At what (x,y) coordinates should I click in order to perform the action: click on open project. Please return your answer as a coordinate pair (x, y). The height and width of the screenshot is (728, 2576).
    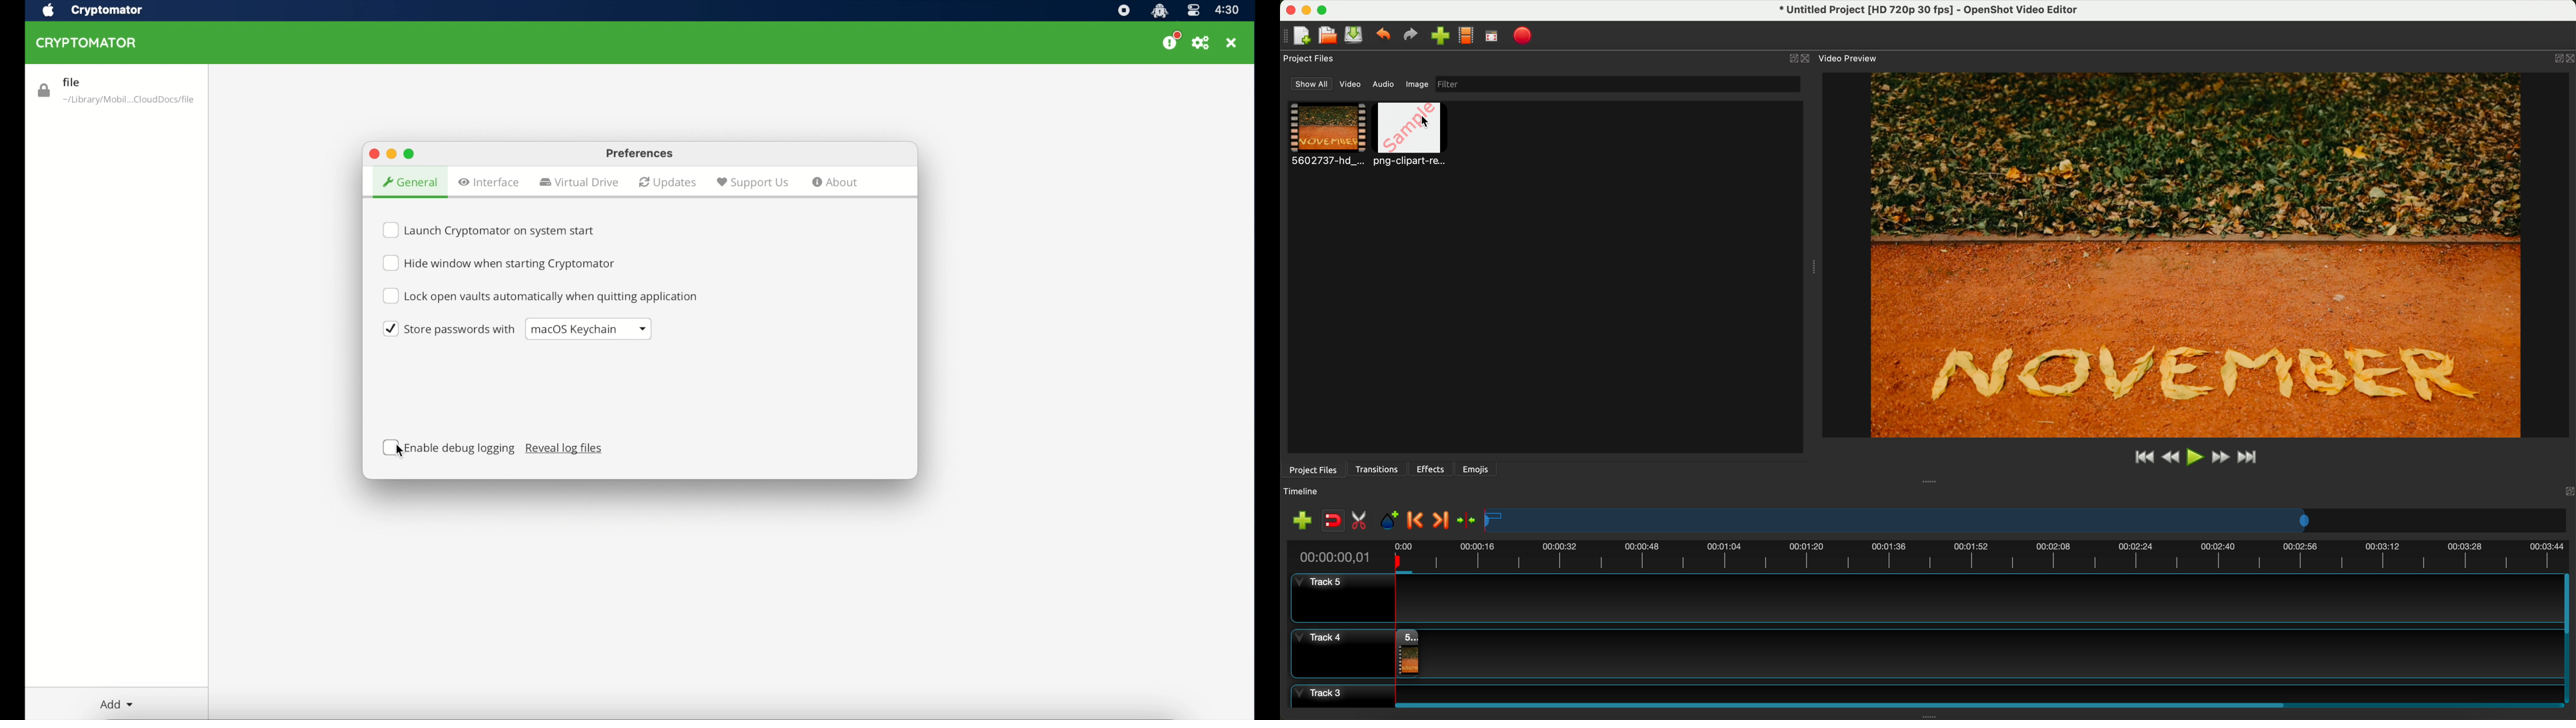
    Looking at the image, I should click on (1327, 36).